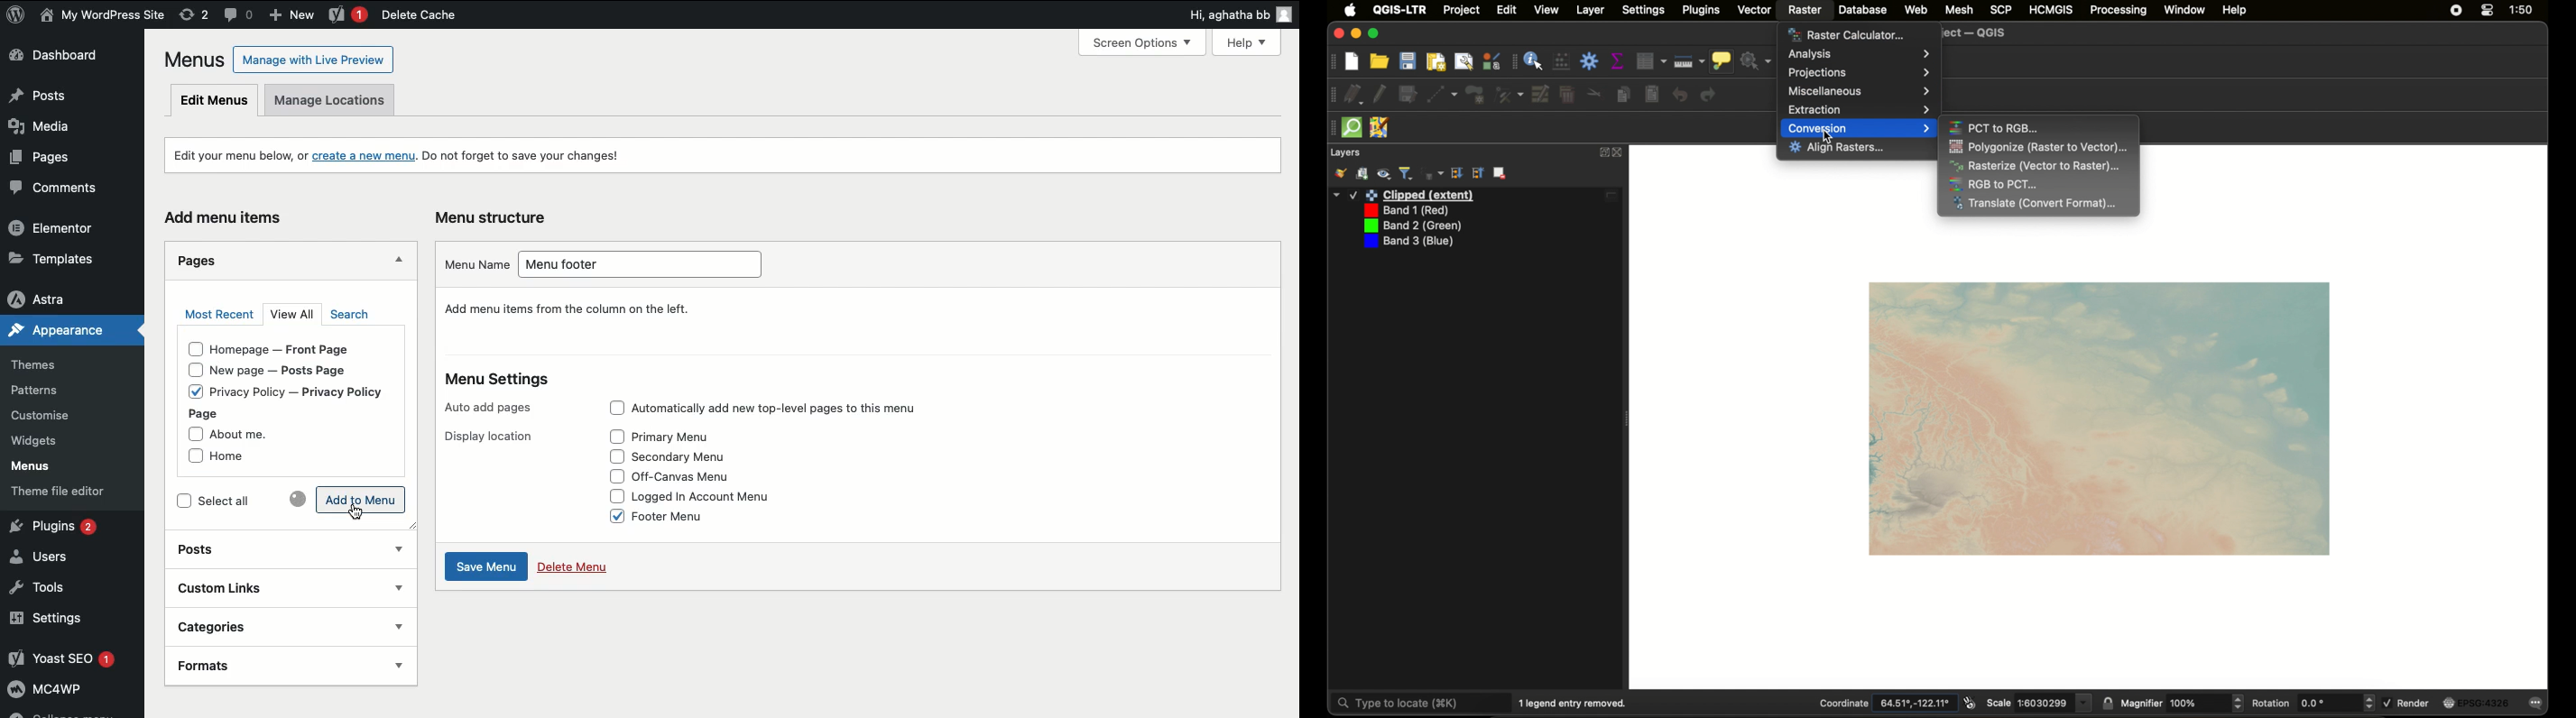 Image resolution: width=2576 pixels, height=728 pixels. What do you see at coordinates (1651, 61) in the screenshot?
I see `open attribute table` at bounding box center [1651, 61].